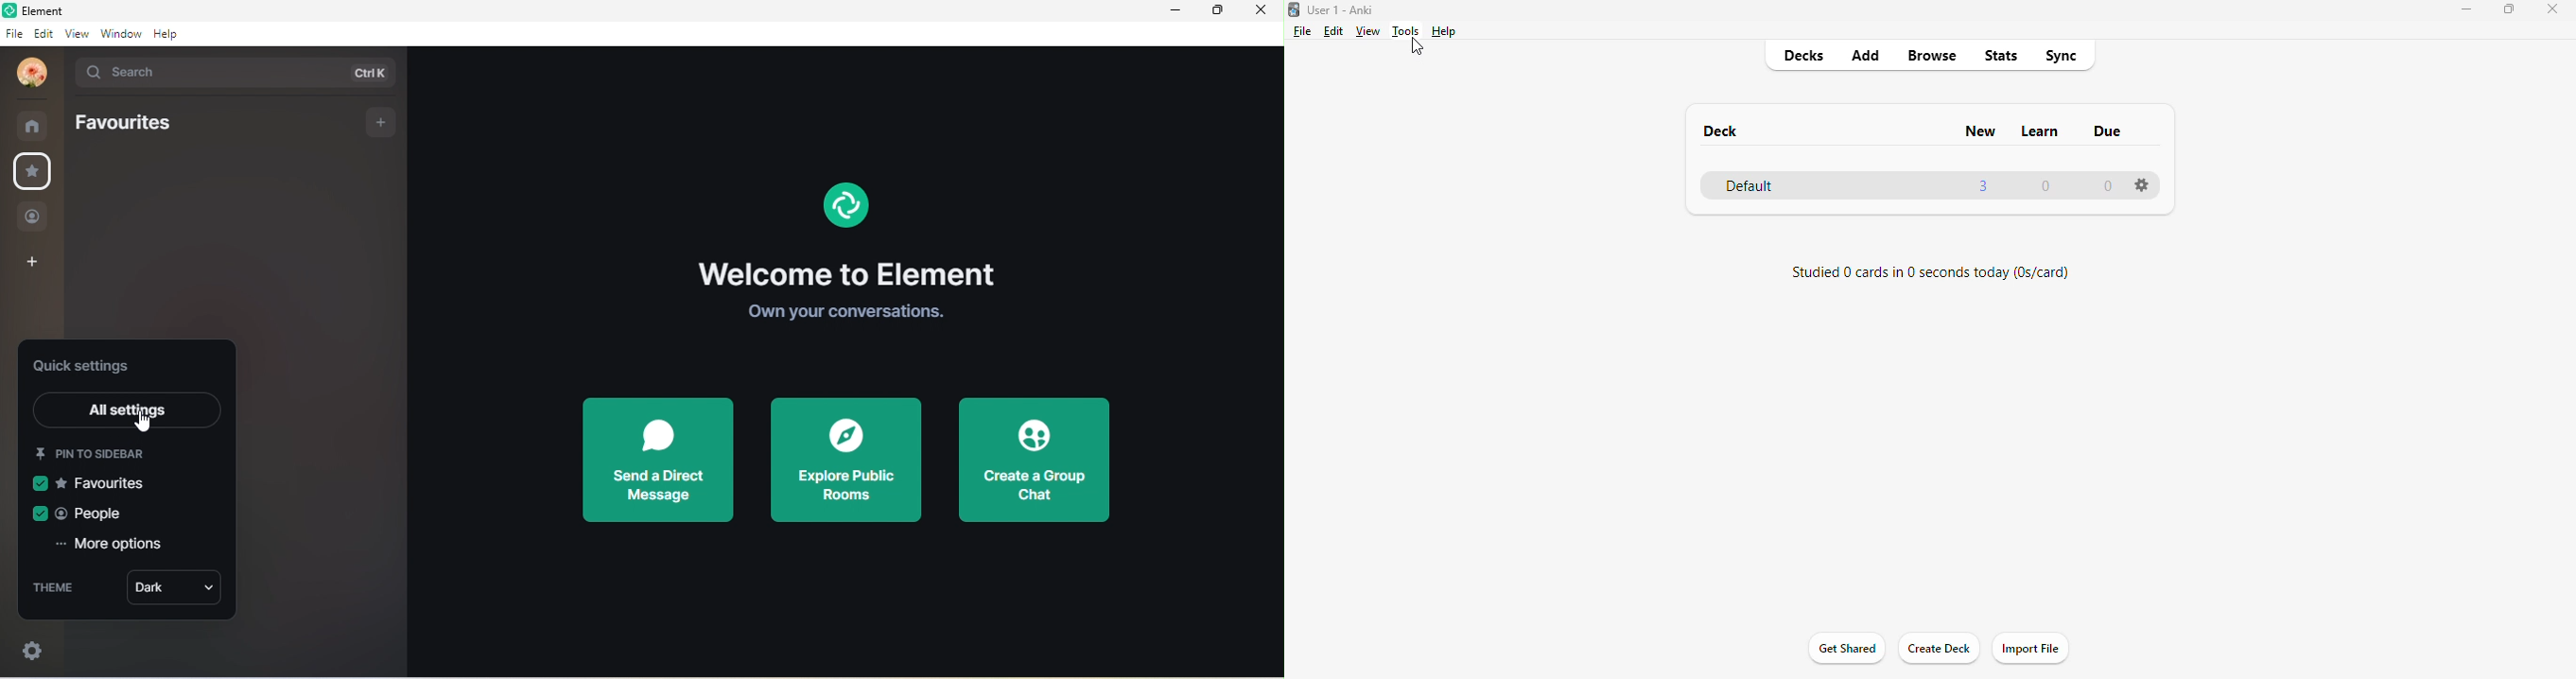 This screenshot has width=2576, height=700. Describe the element at coordinates (2002, 56) in the screenshot. I see `stats` at that location.